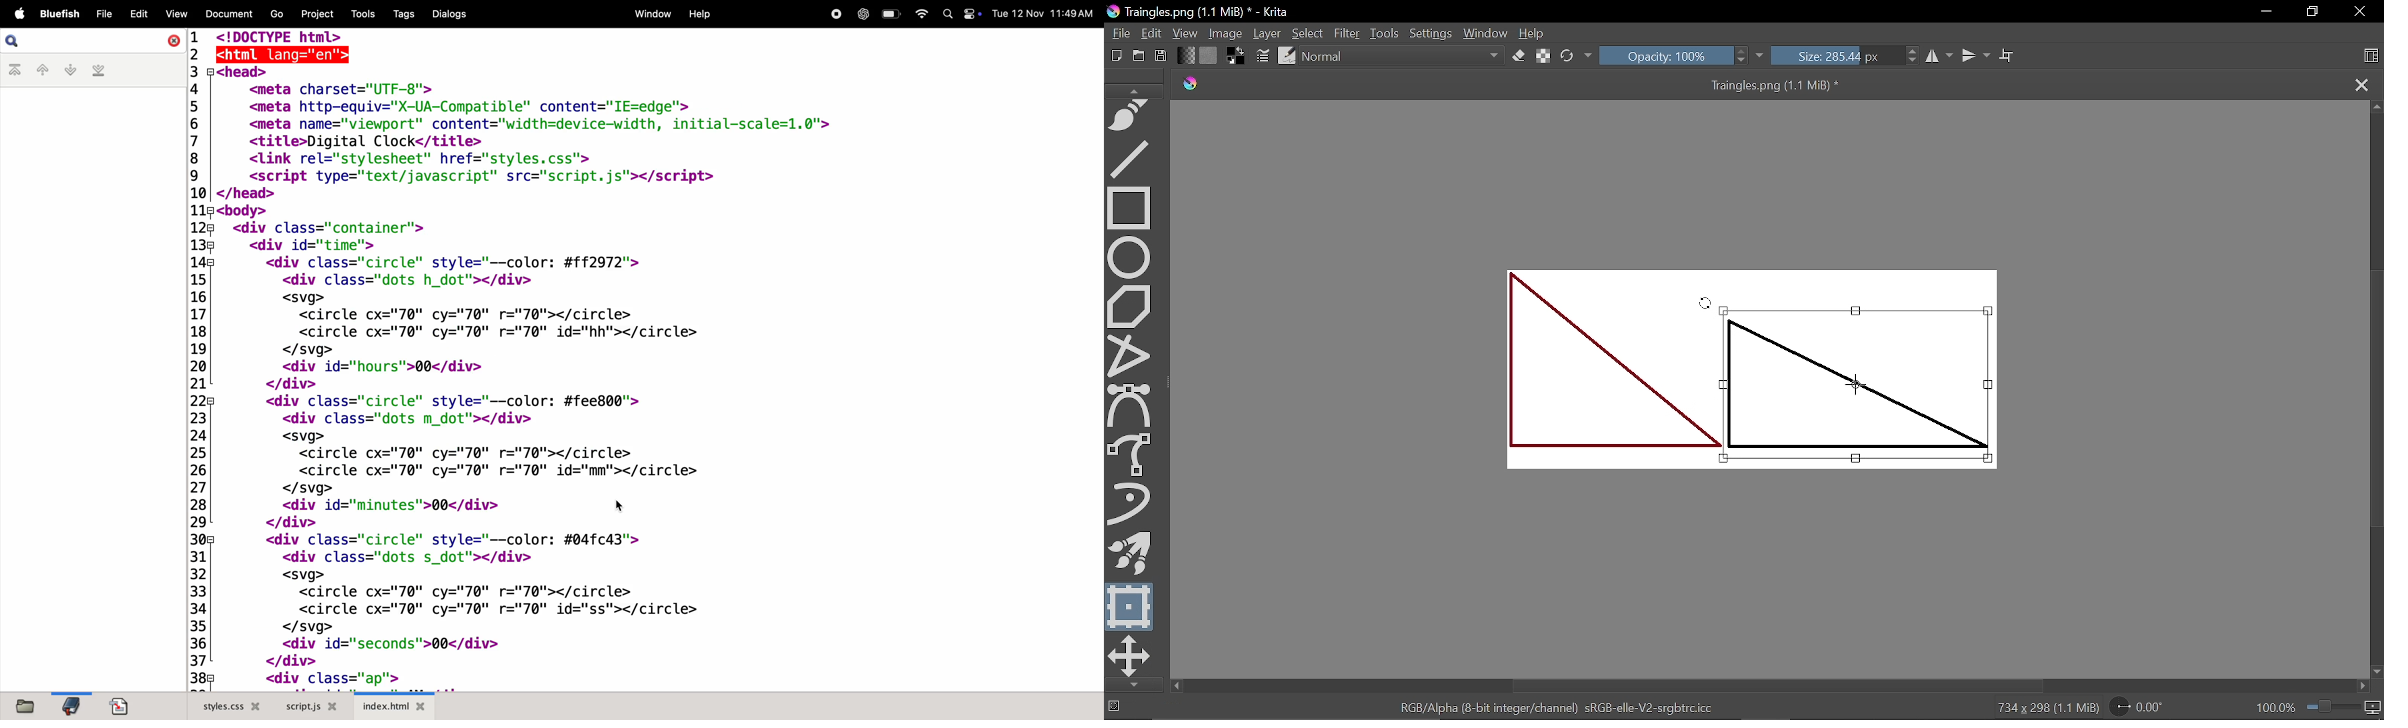 The width and height of the screenshot is (2408, 728). I want to click on Transform a selection or a layer, so click(1131, 606).